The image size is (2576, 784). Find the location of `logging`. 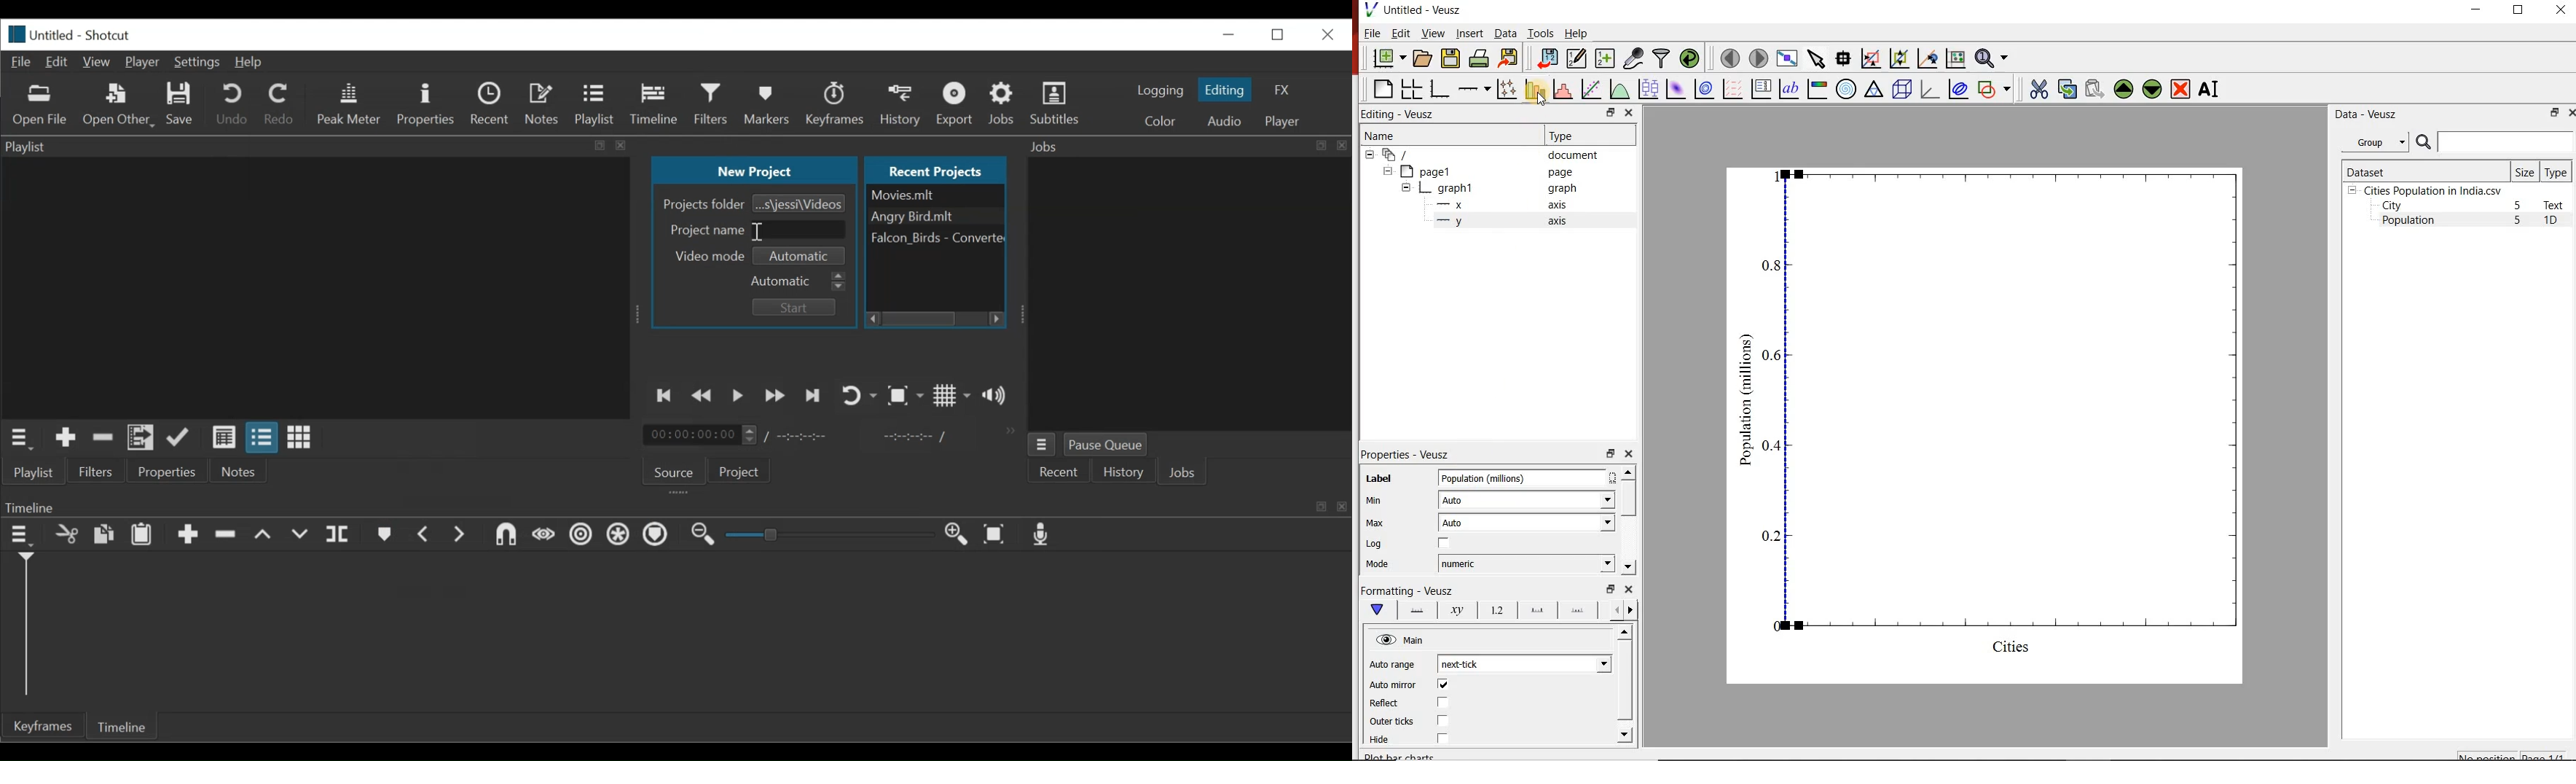

logging is located at coordinates (1163, 92).